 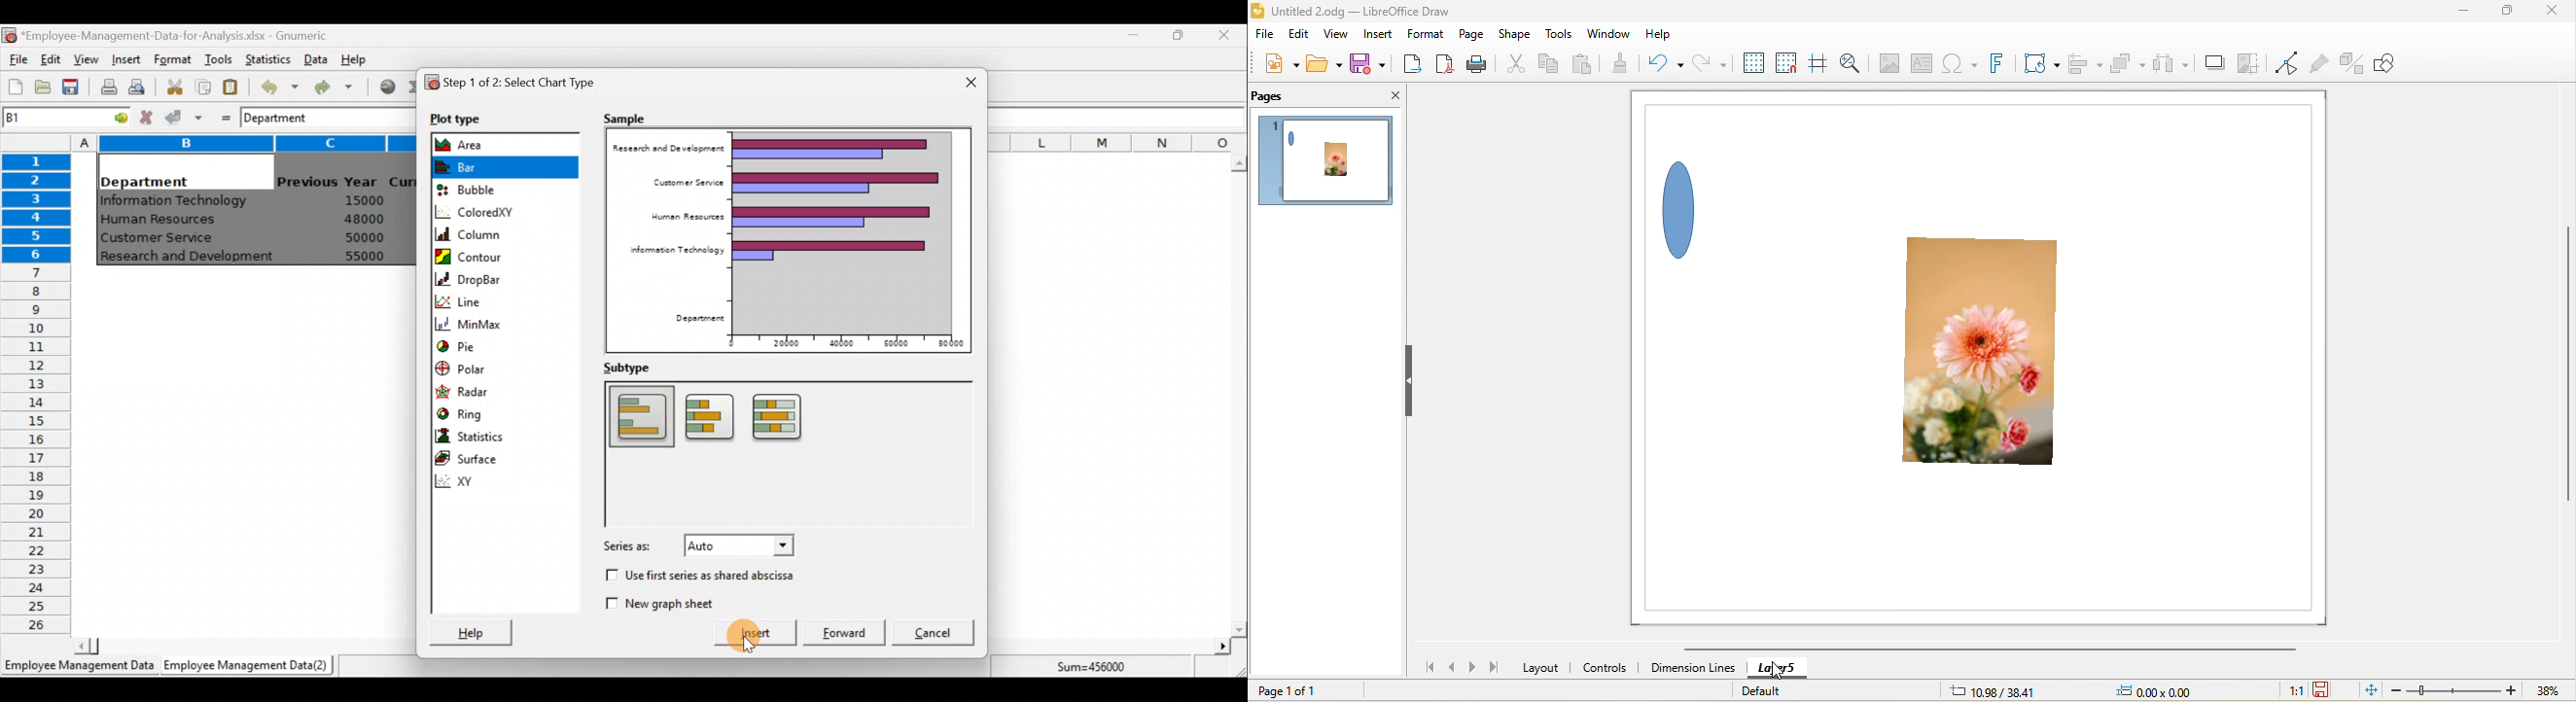 What do you see at coordinates (839, 343) in the screenshot?
I see `40000` at bounding box center [839, 343].